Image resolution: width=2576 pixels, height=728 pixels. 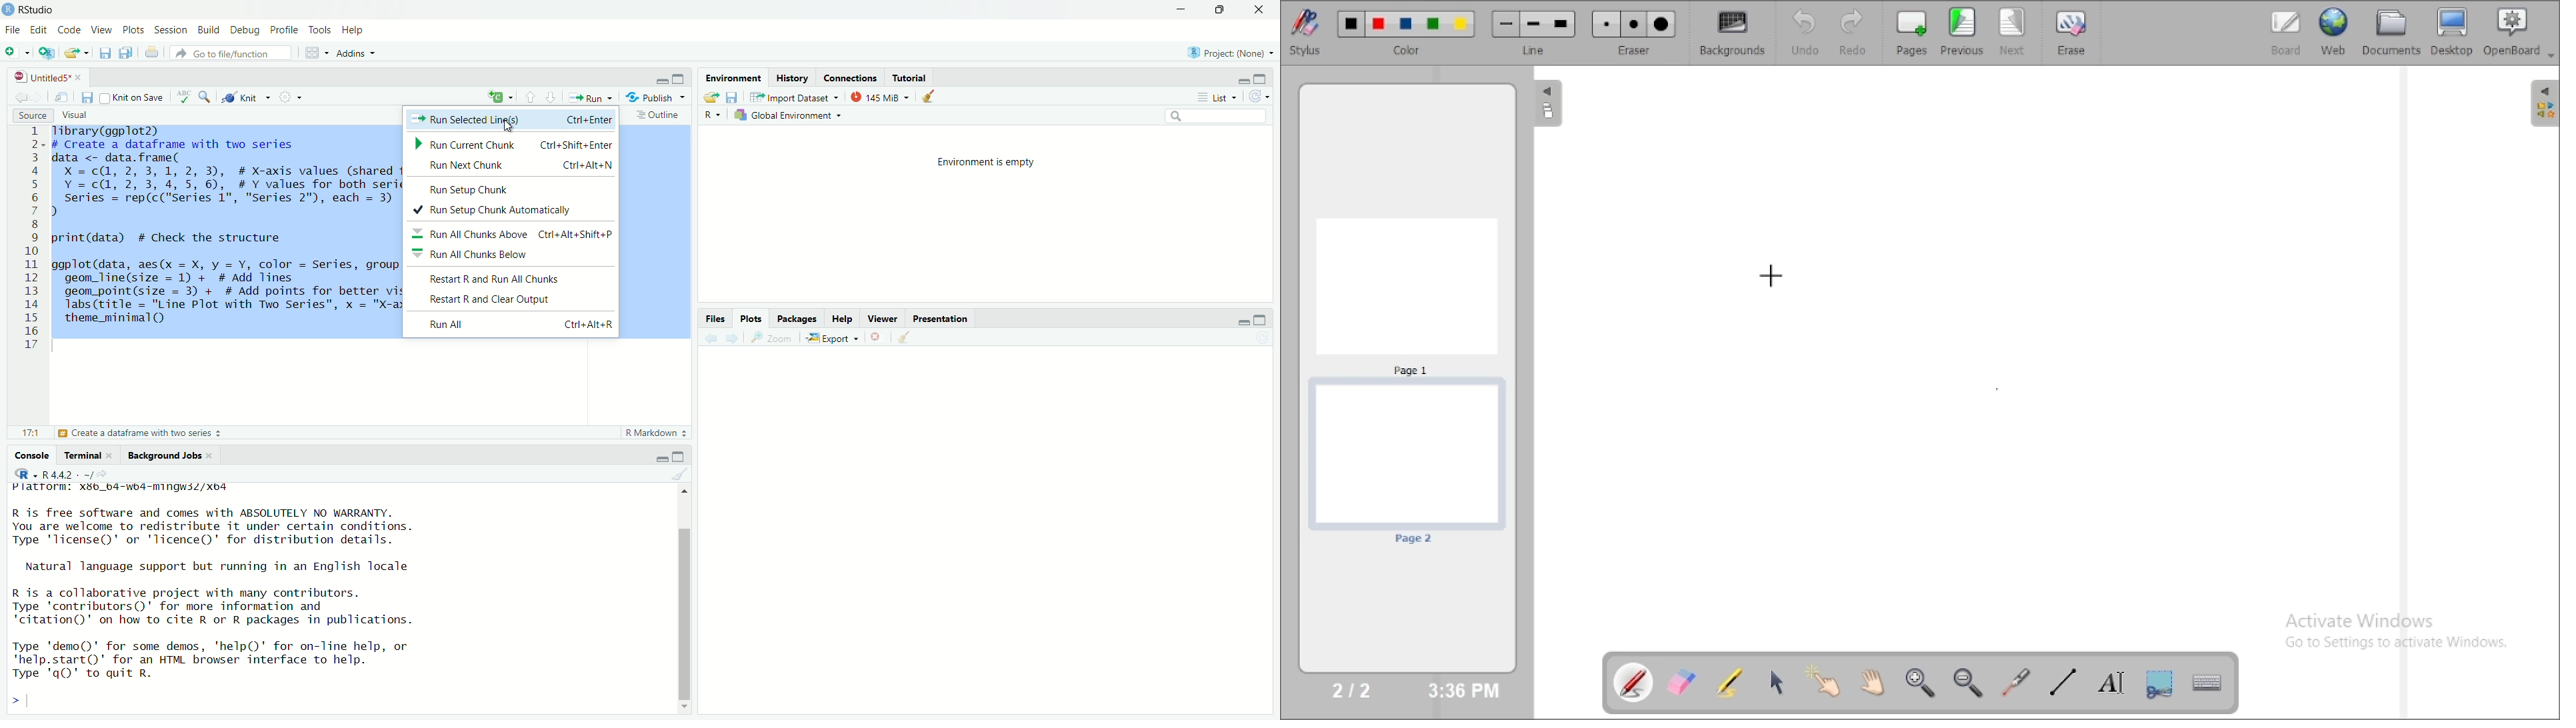 What do you see at coordinates (795, 318) in the screenshot?
I see `Pacakges` at bounding box center [795, 318].